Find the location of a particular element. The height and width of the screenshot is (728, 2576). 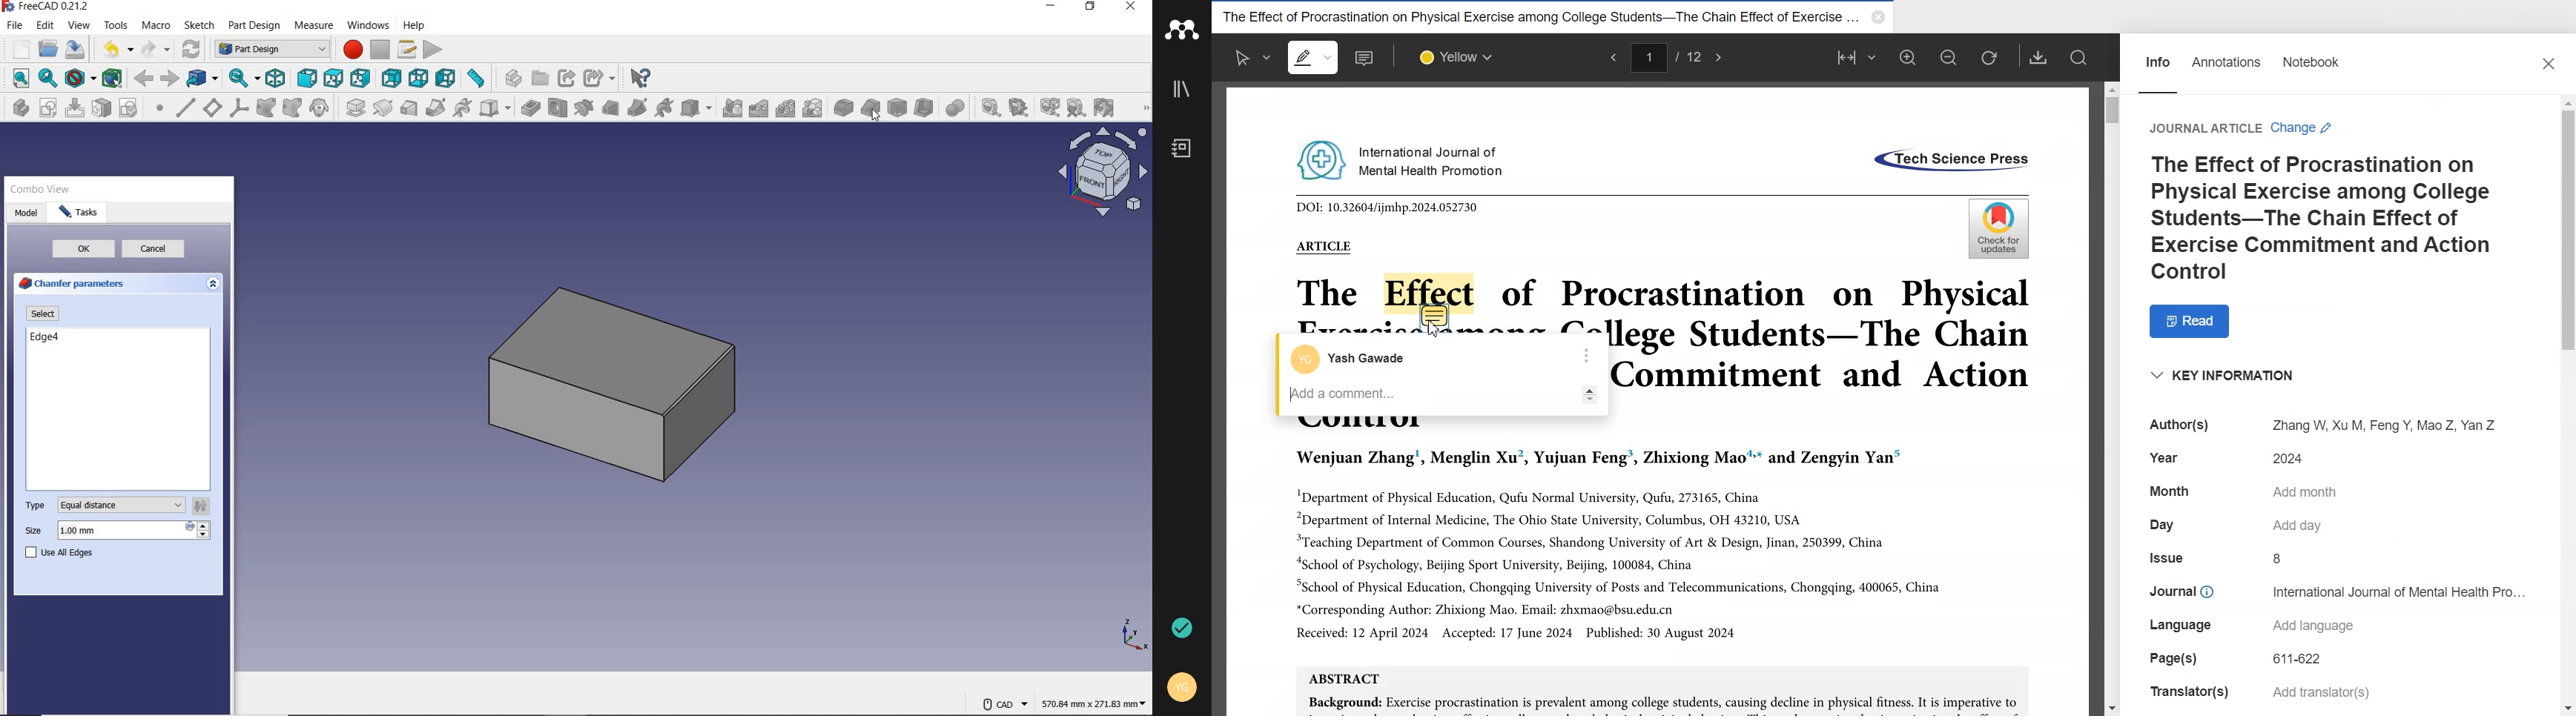

Refresh is located at coordinates (1989, 57).